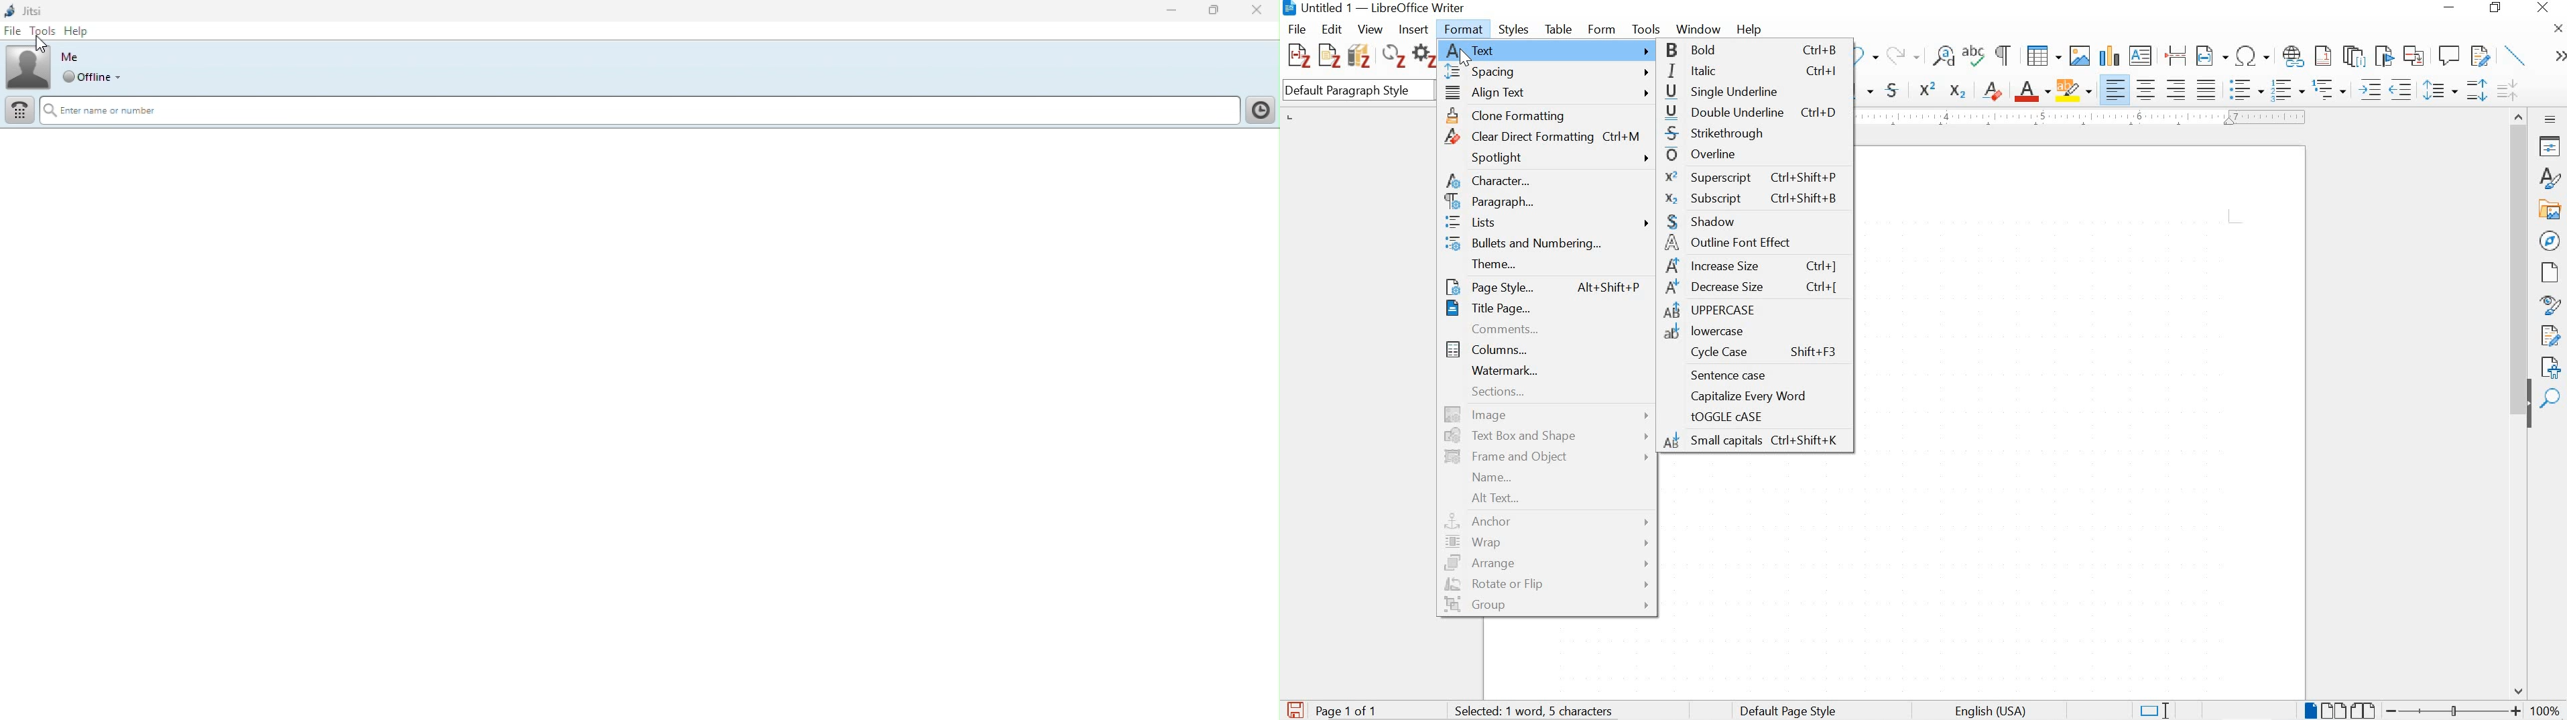  Describe the element at coordinates (1392, 58) in the screenshot. I see `refresh` at that location.